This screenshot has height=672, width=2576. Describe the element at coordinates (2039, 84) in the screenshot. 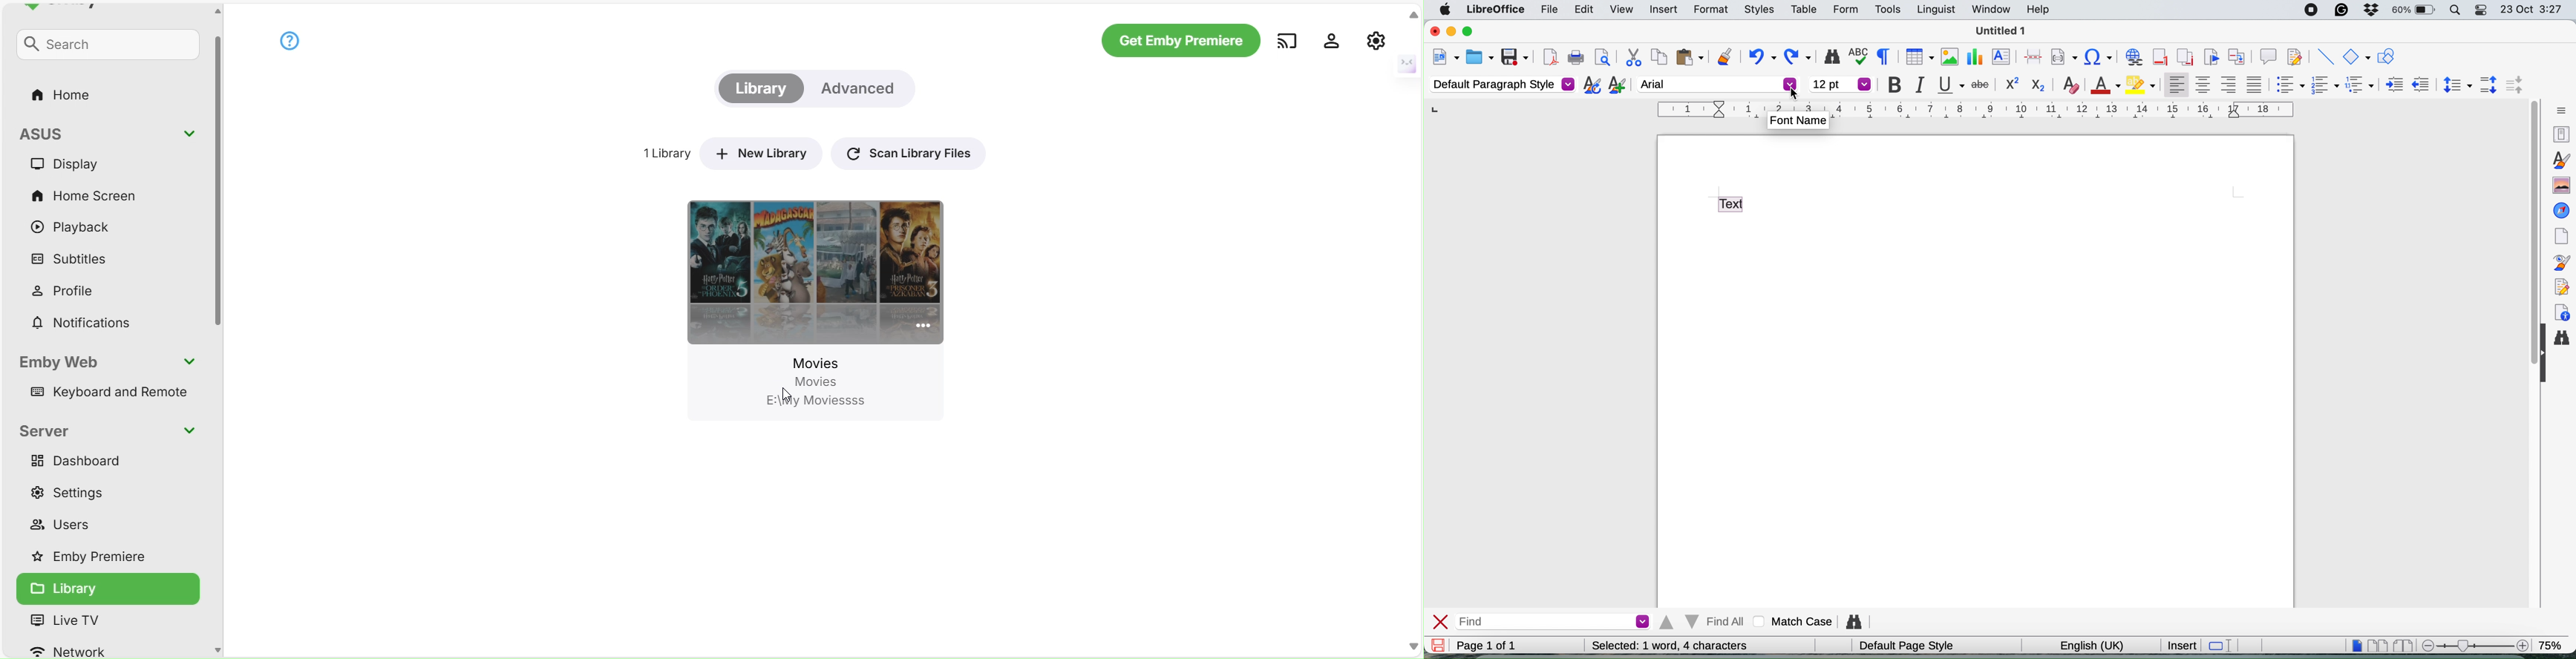

I see `sub script` at that location.